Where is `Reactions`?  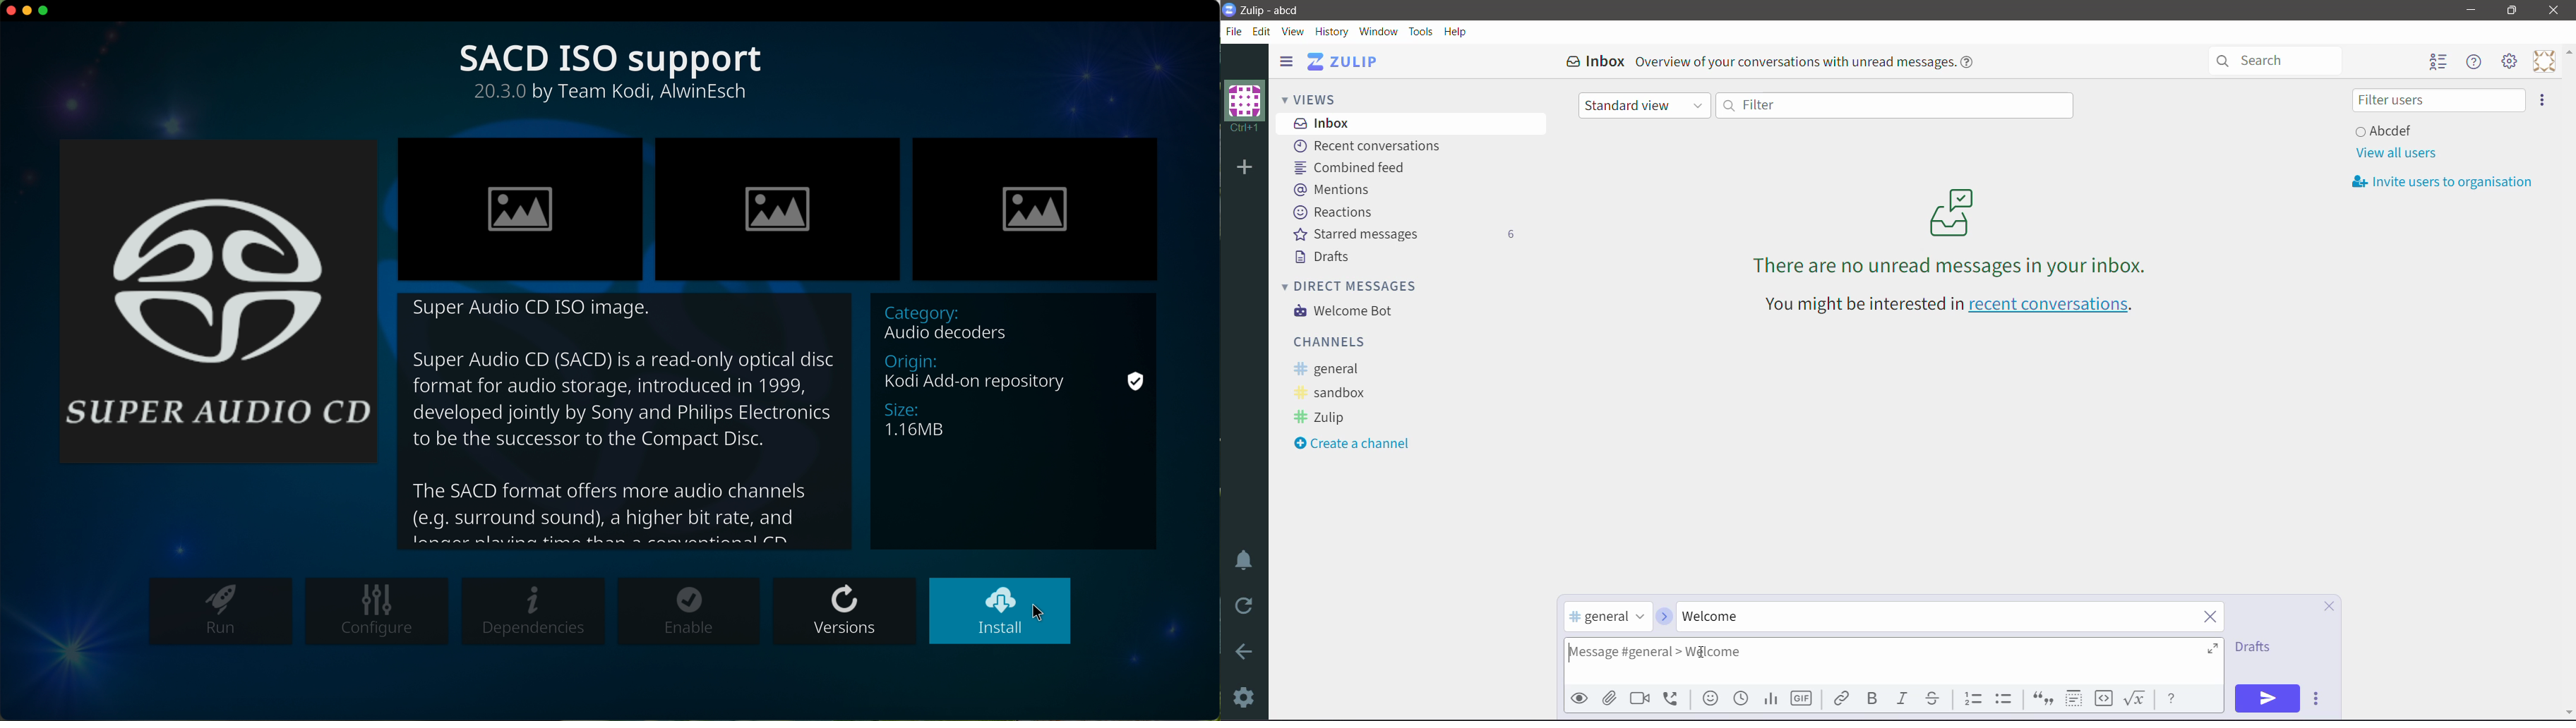 Reactions is located at coordinates (1336, 212).